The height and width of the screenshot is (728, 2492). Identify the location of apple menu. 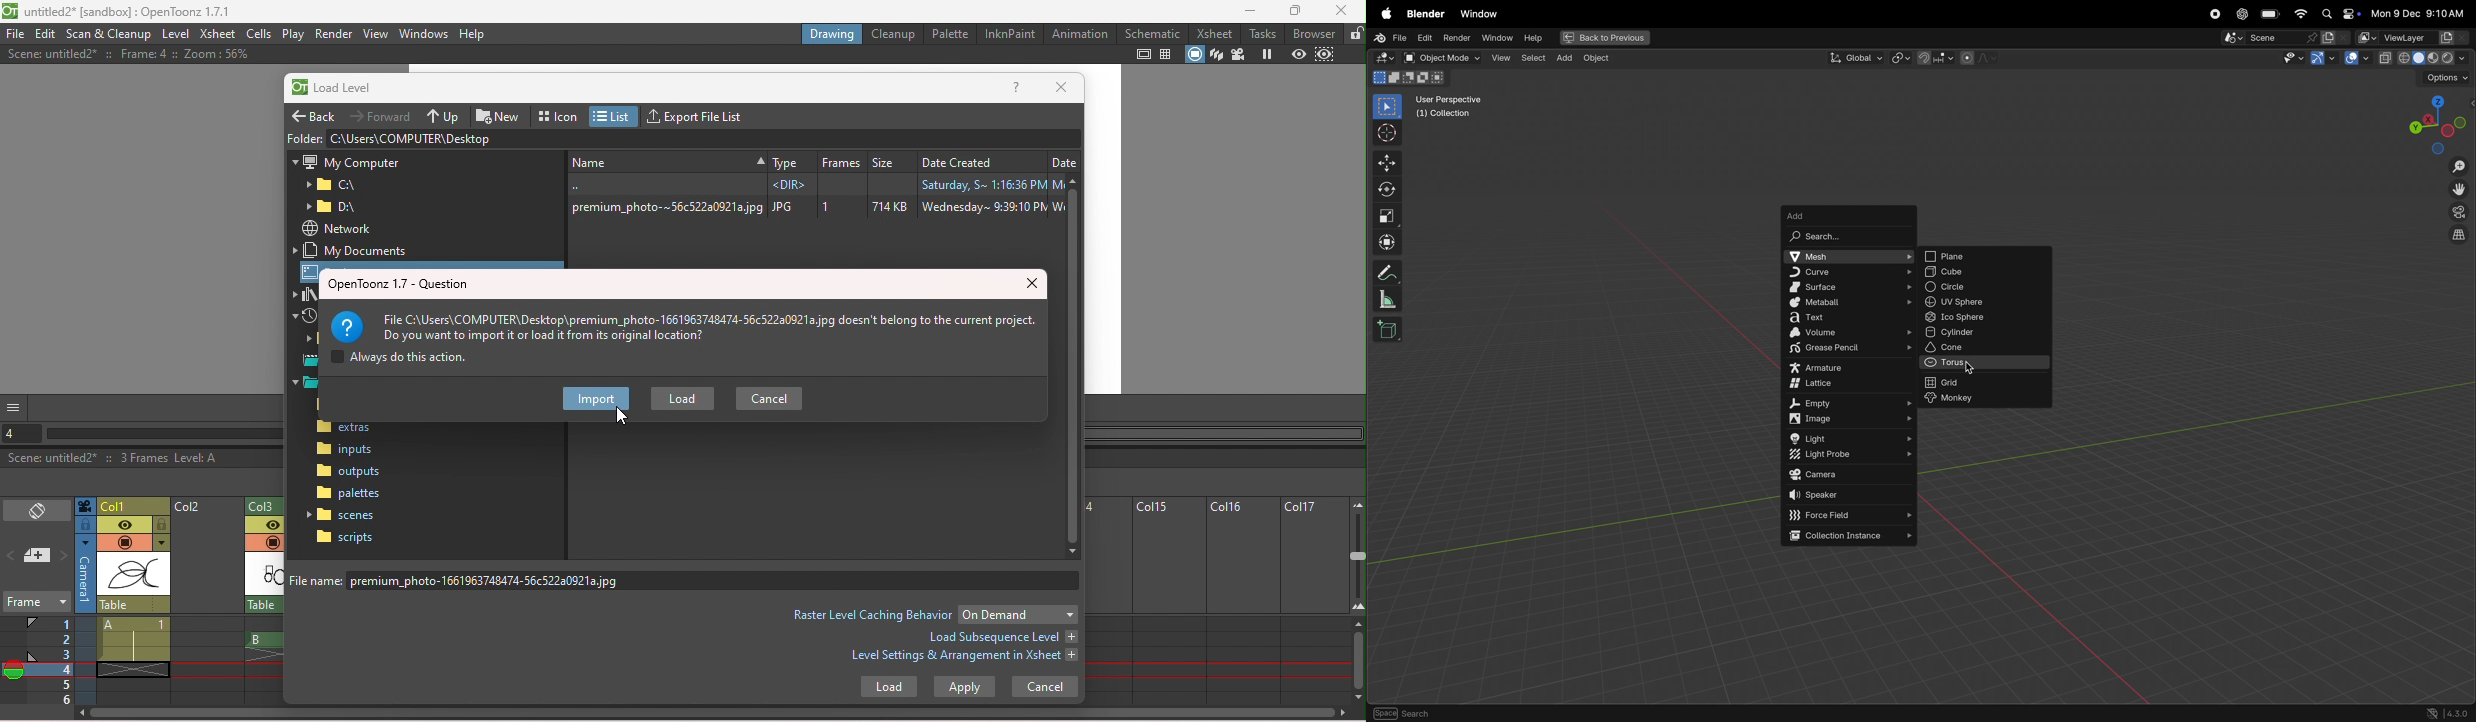
(1384, 14).